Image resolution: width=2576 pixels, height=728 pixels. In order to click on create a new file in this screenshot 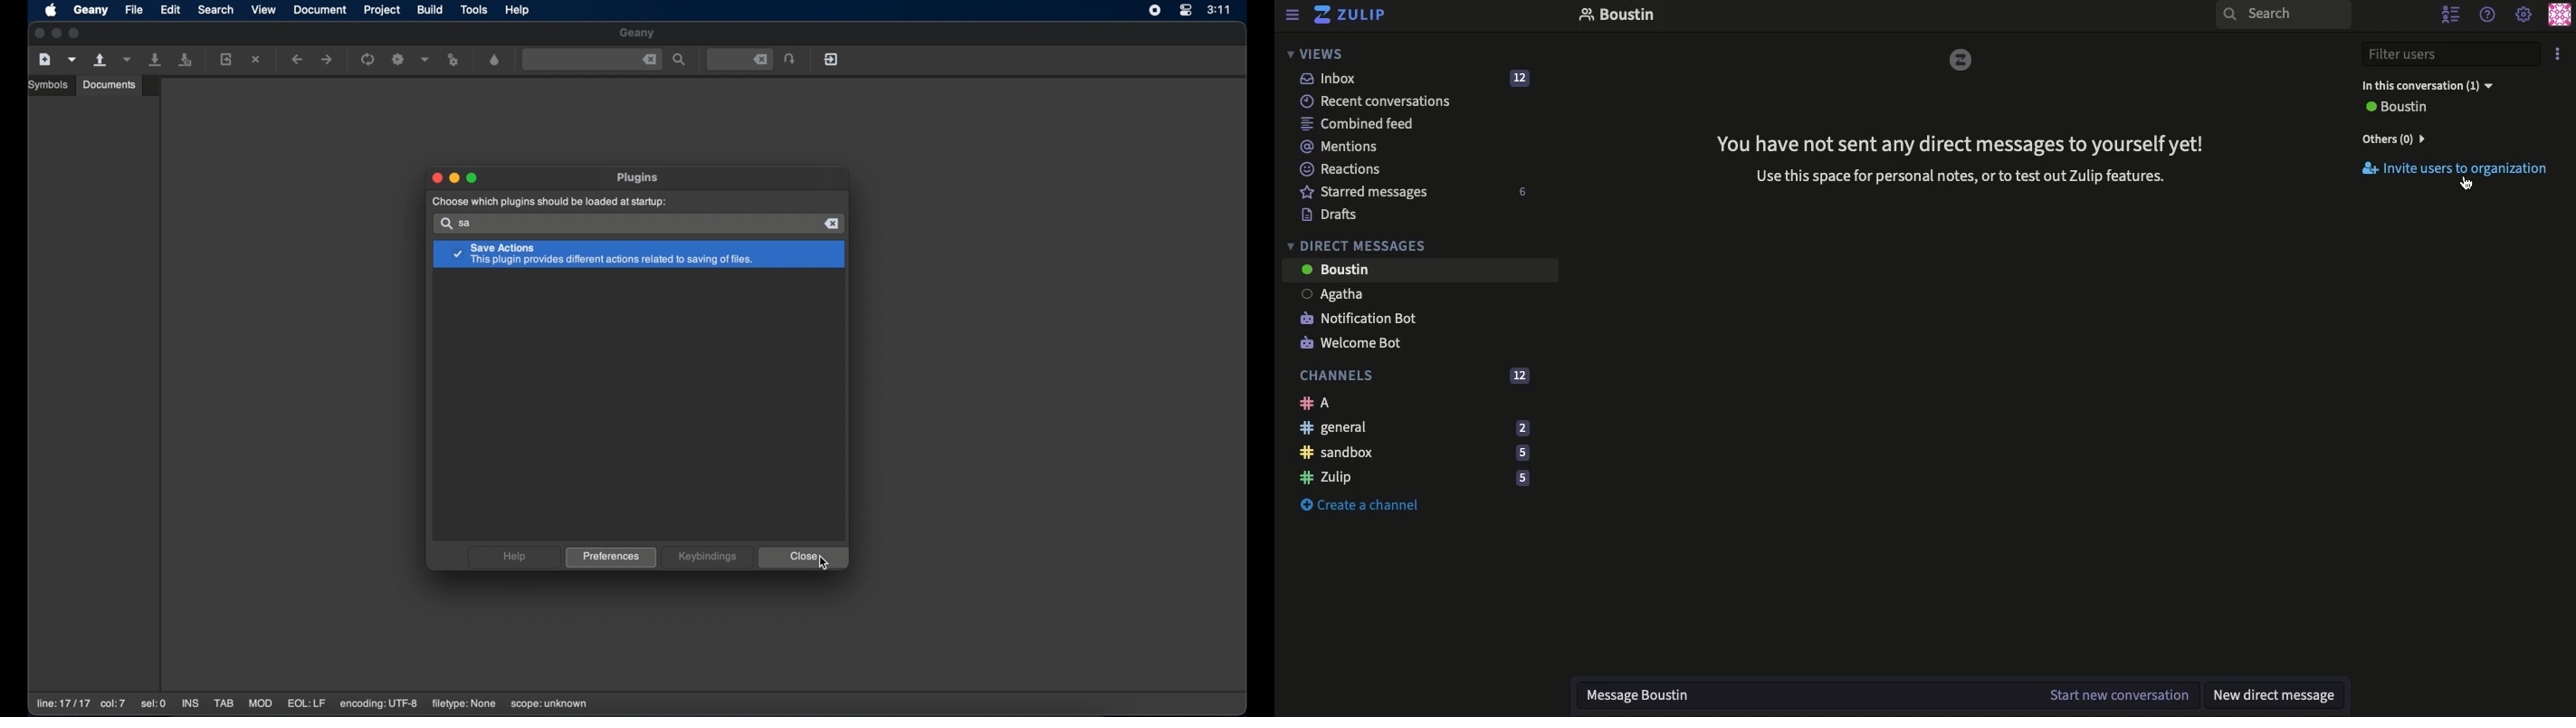, I will do `click(45, 60)`.